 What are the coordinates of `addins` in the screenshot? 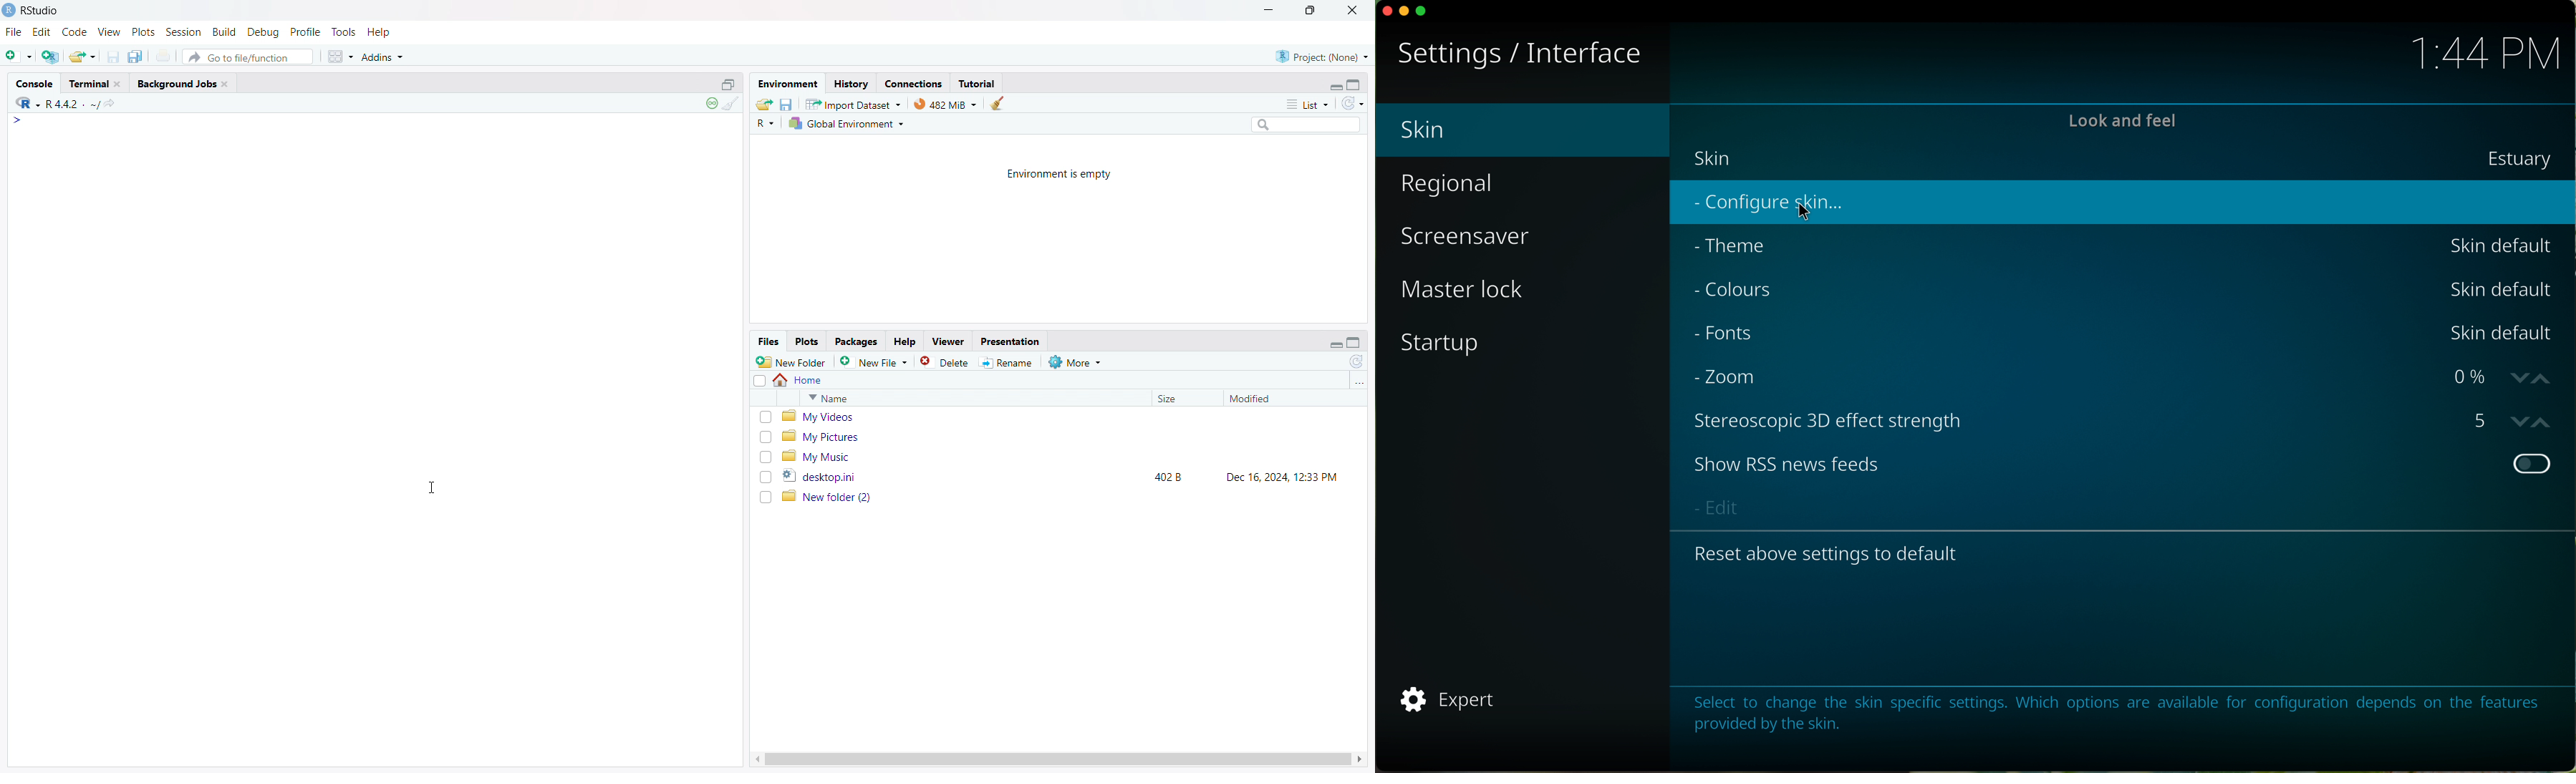 It's located at (384, 57).